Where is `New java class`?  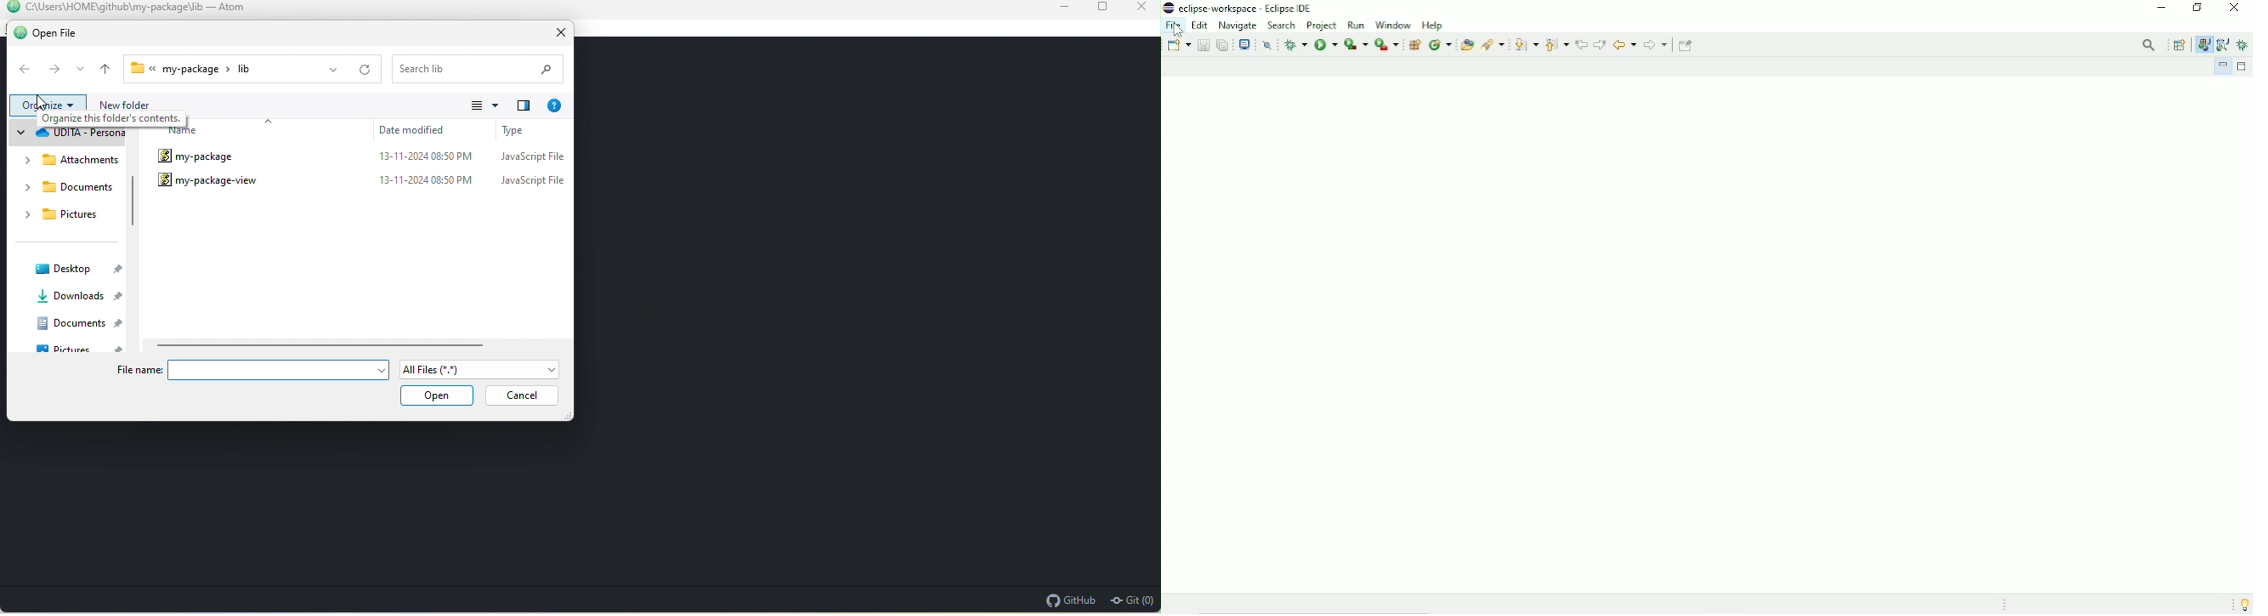 New java class is located at coordinates (1440, 45).